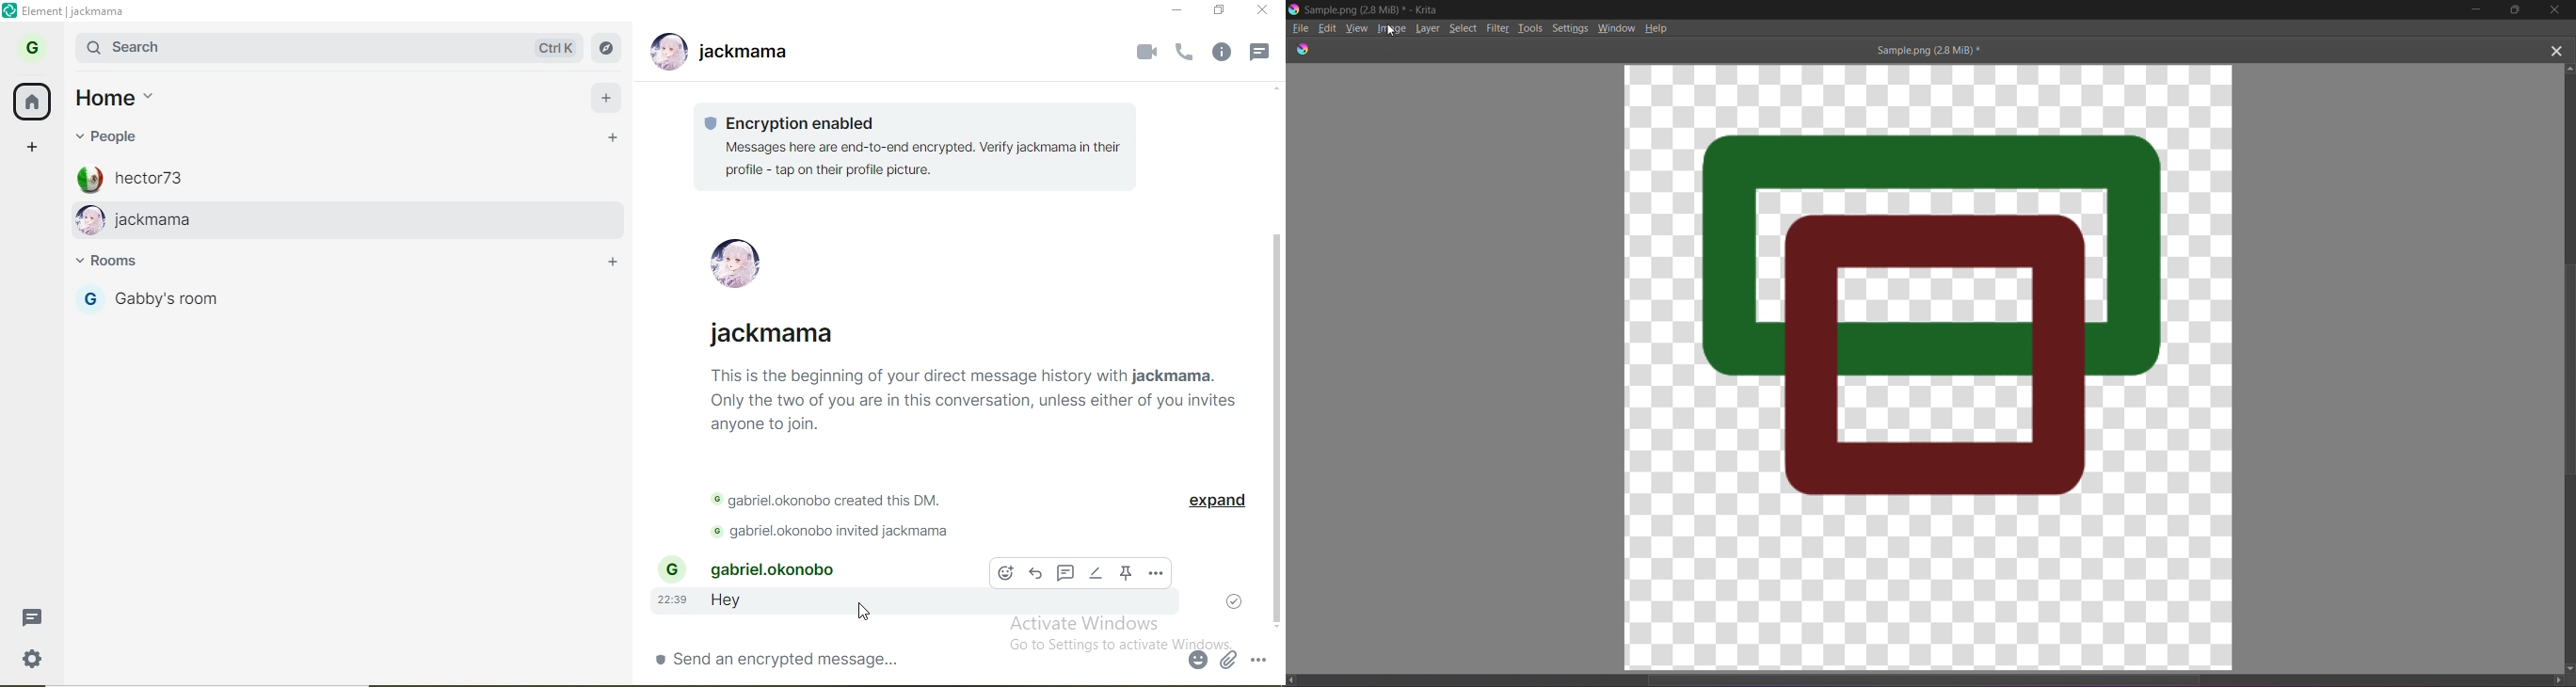 The height and width of the screenshot is (700, 2576). Describe the element at coordinates (1260, 659) in the screenshot. I see `option` at that location.